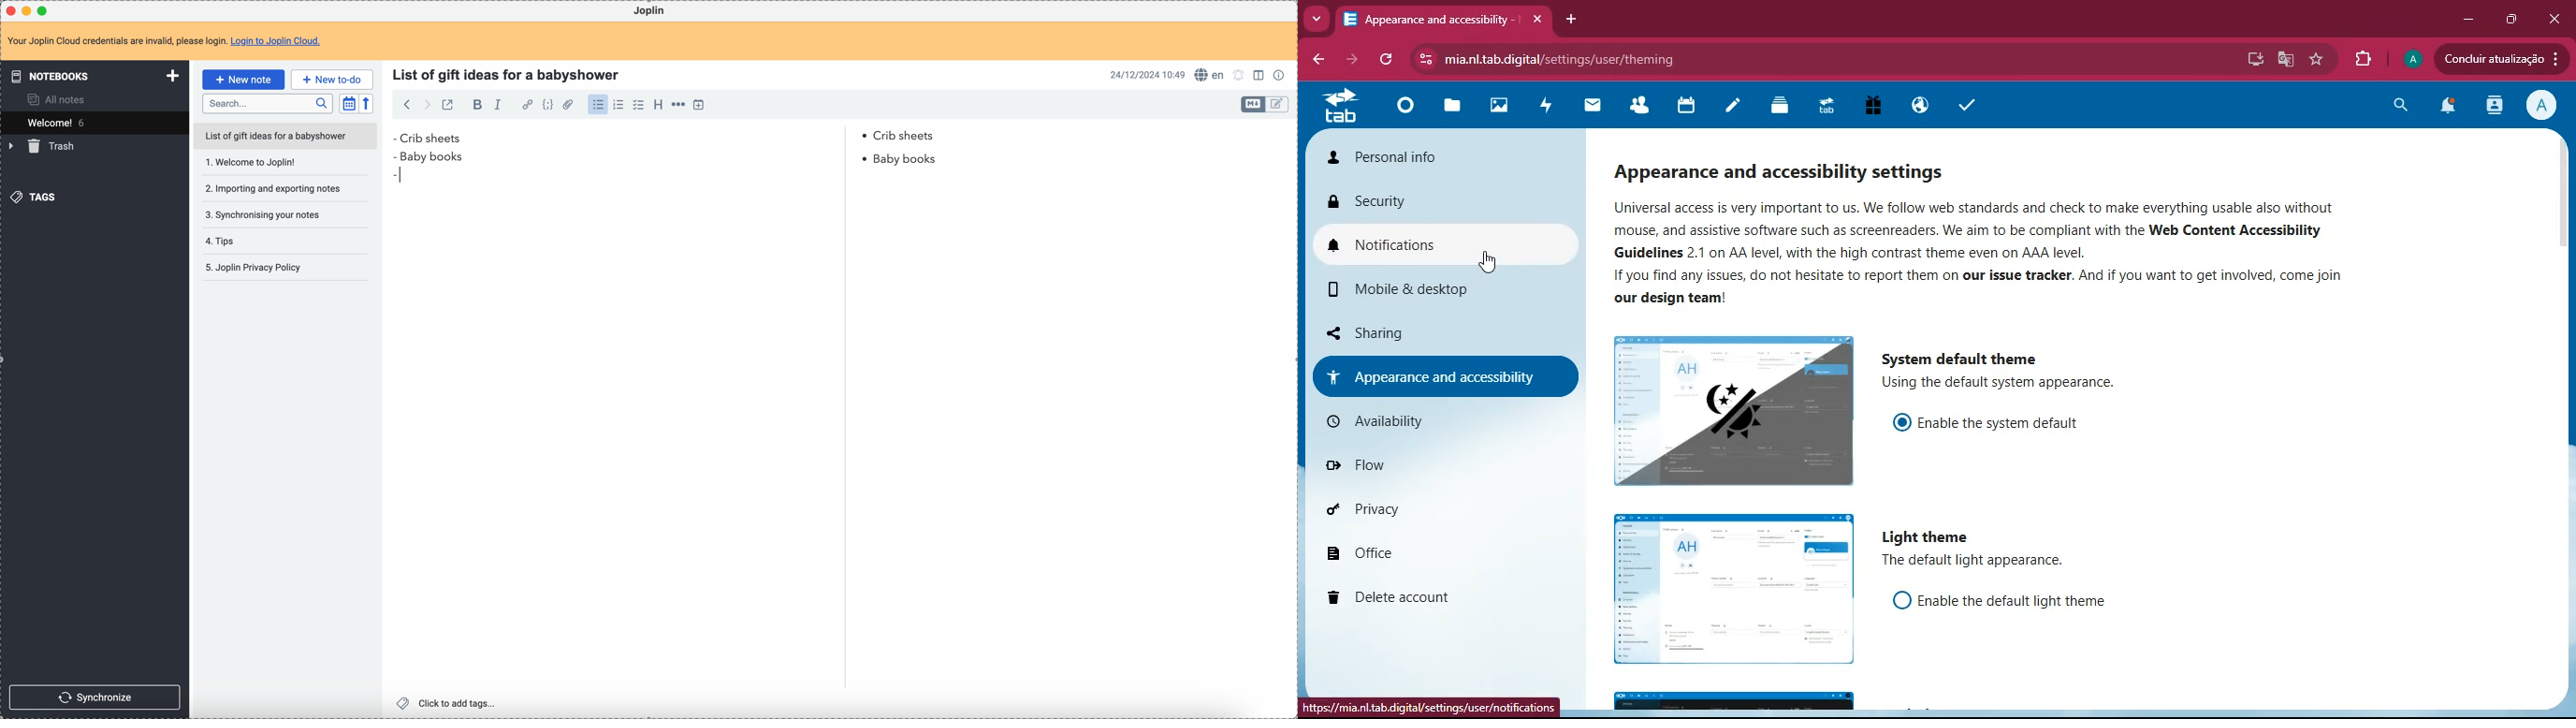 This screenshot has width=2576, height=728. I want to click on notifications, so click(1437, 247).